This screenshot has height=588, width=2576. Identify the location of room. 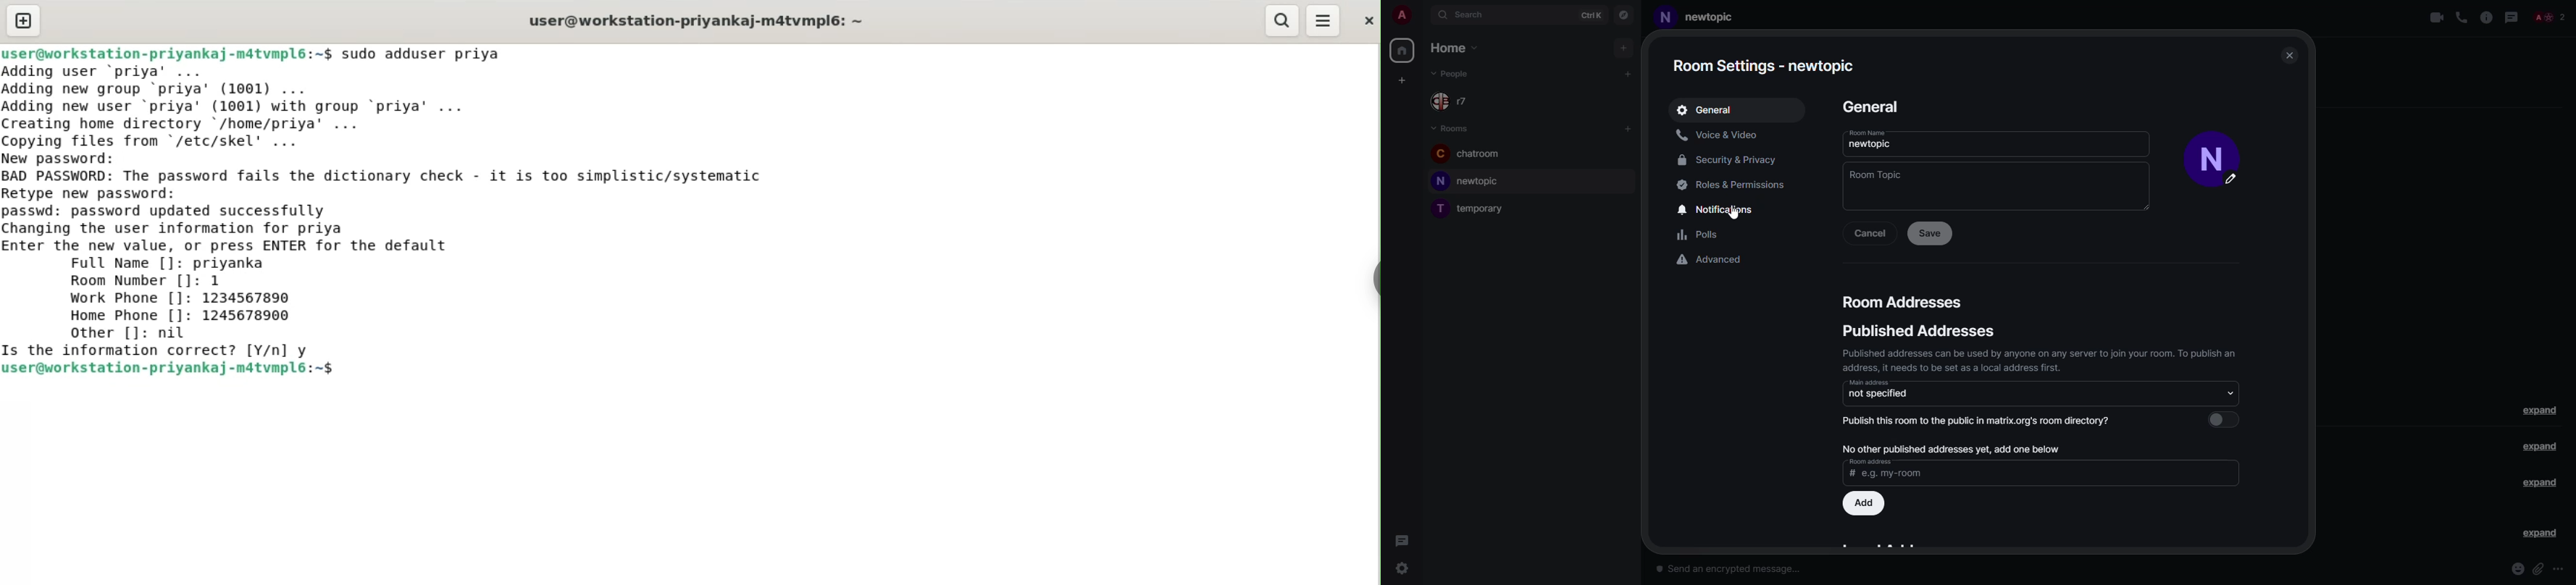
(1472, 208).